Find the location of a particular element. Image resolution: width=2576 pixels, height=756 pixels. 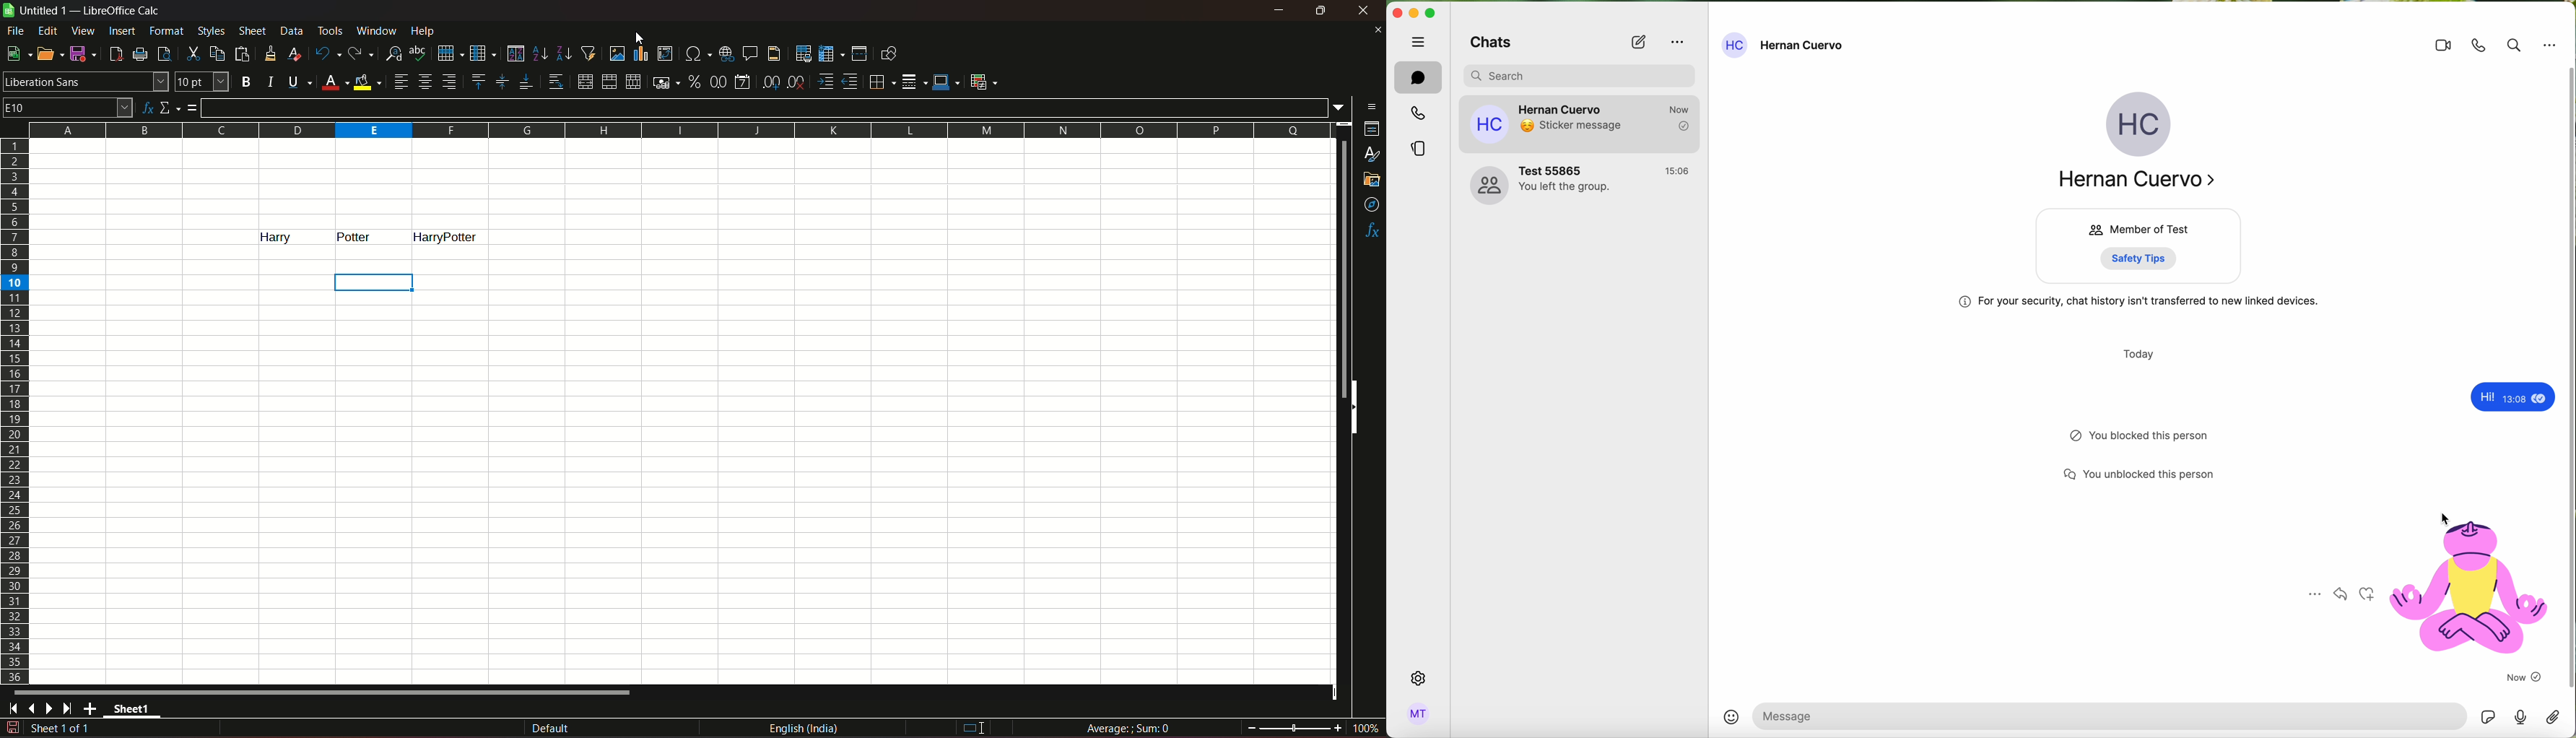

center vertically is located at coordinates (501, 82).